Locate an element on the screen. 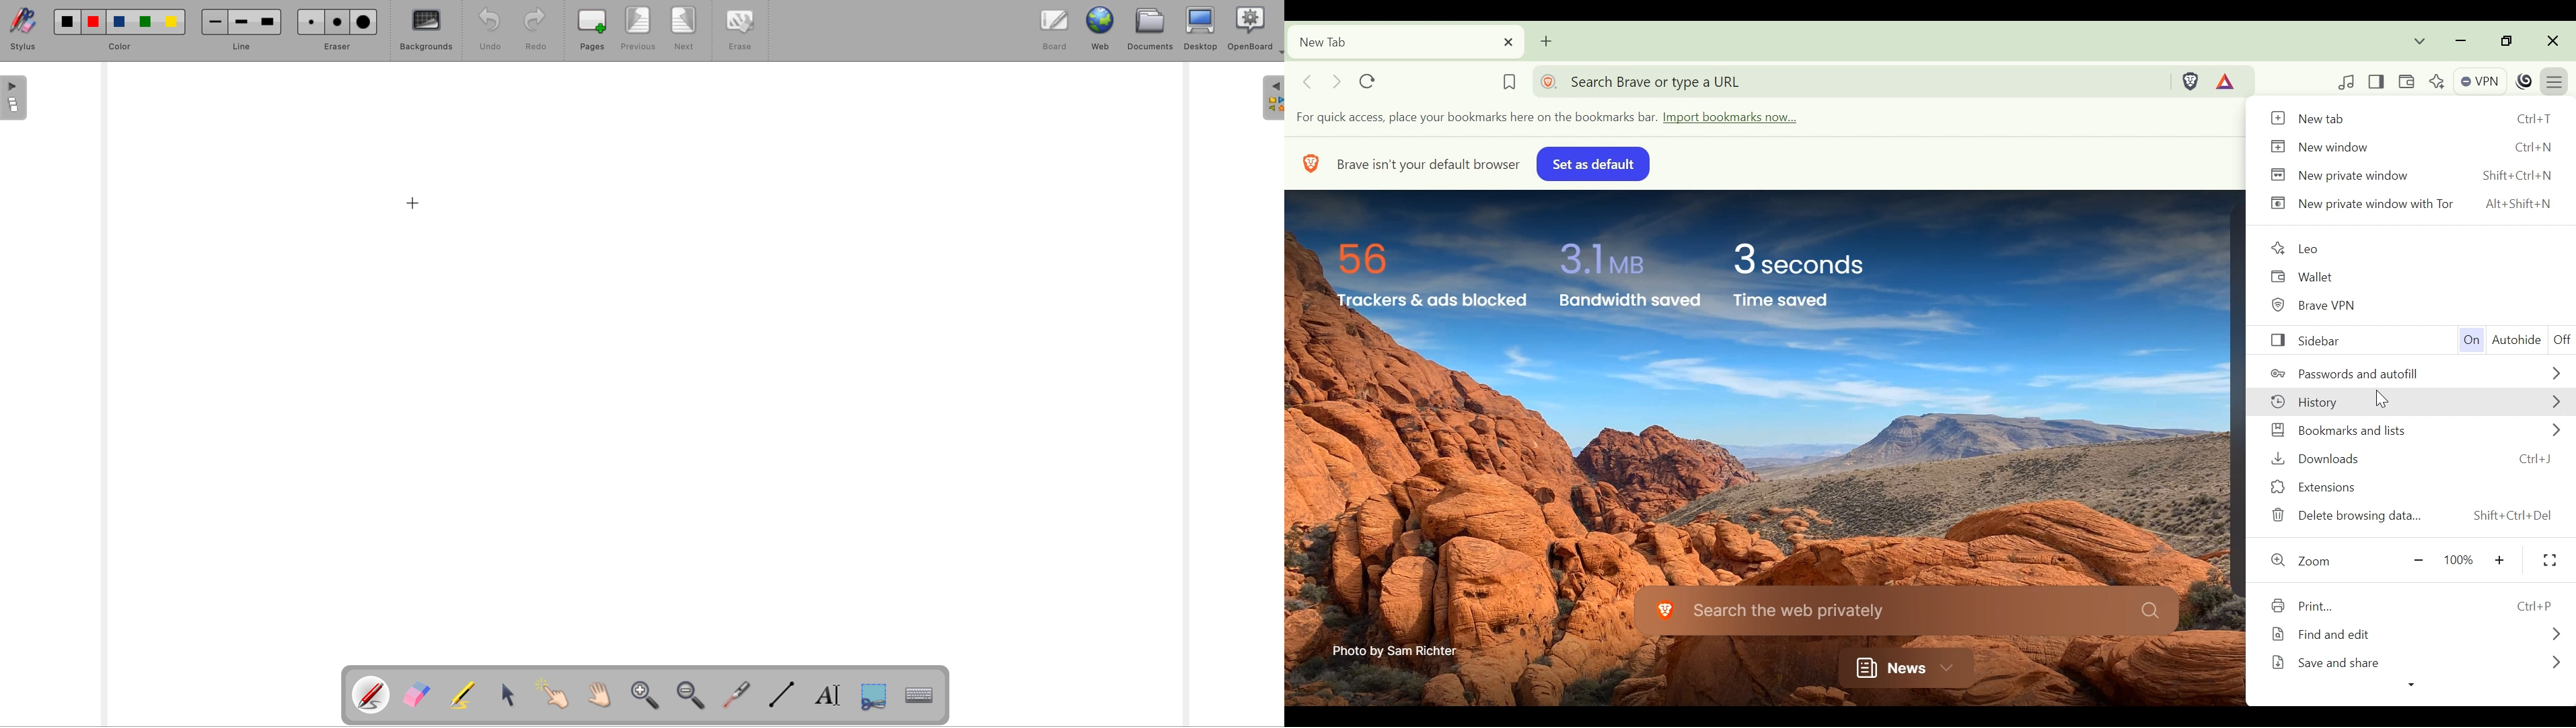 The height and width of the screenshot is (728, 2576). Brave Shield is located at coordinates (2192, 81).